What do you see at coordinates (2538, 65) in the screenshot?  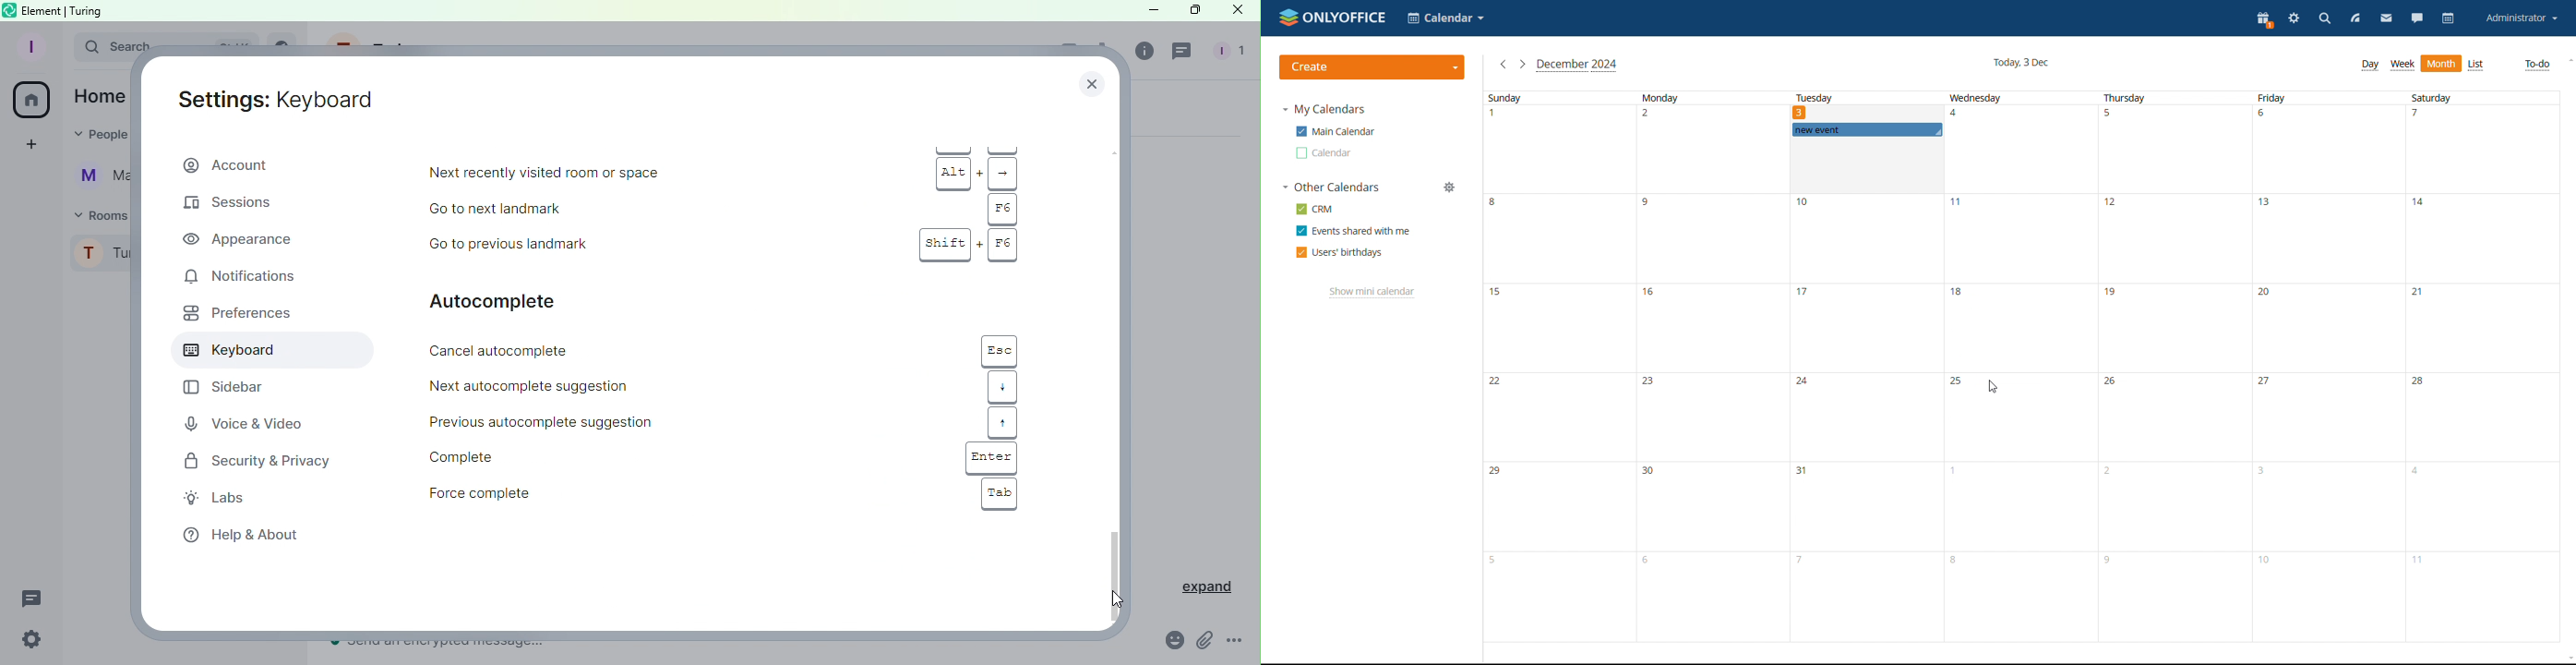 I see `to-do` at bounding box center [2538, 65].